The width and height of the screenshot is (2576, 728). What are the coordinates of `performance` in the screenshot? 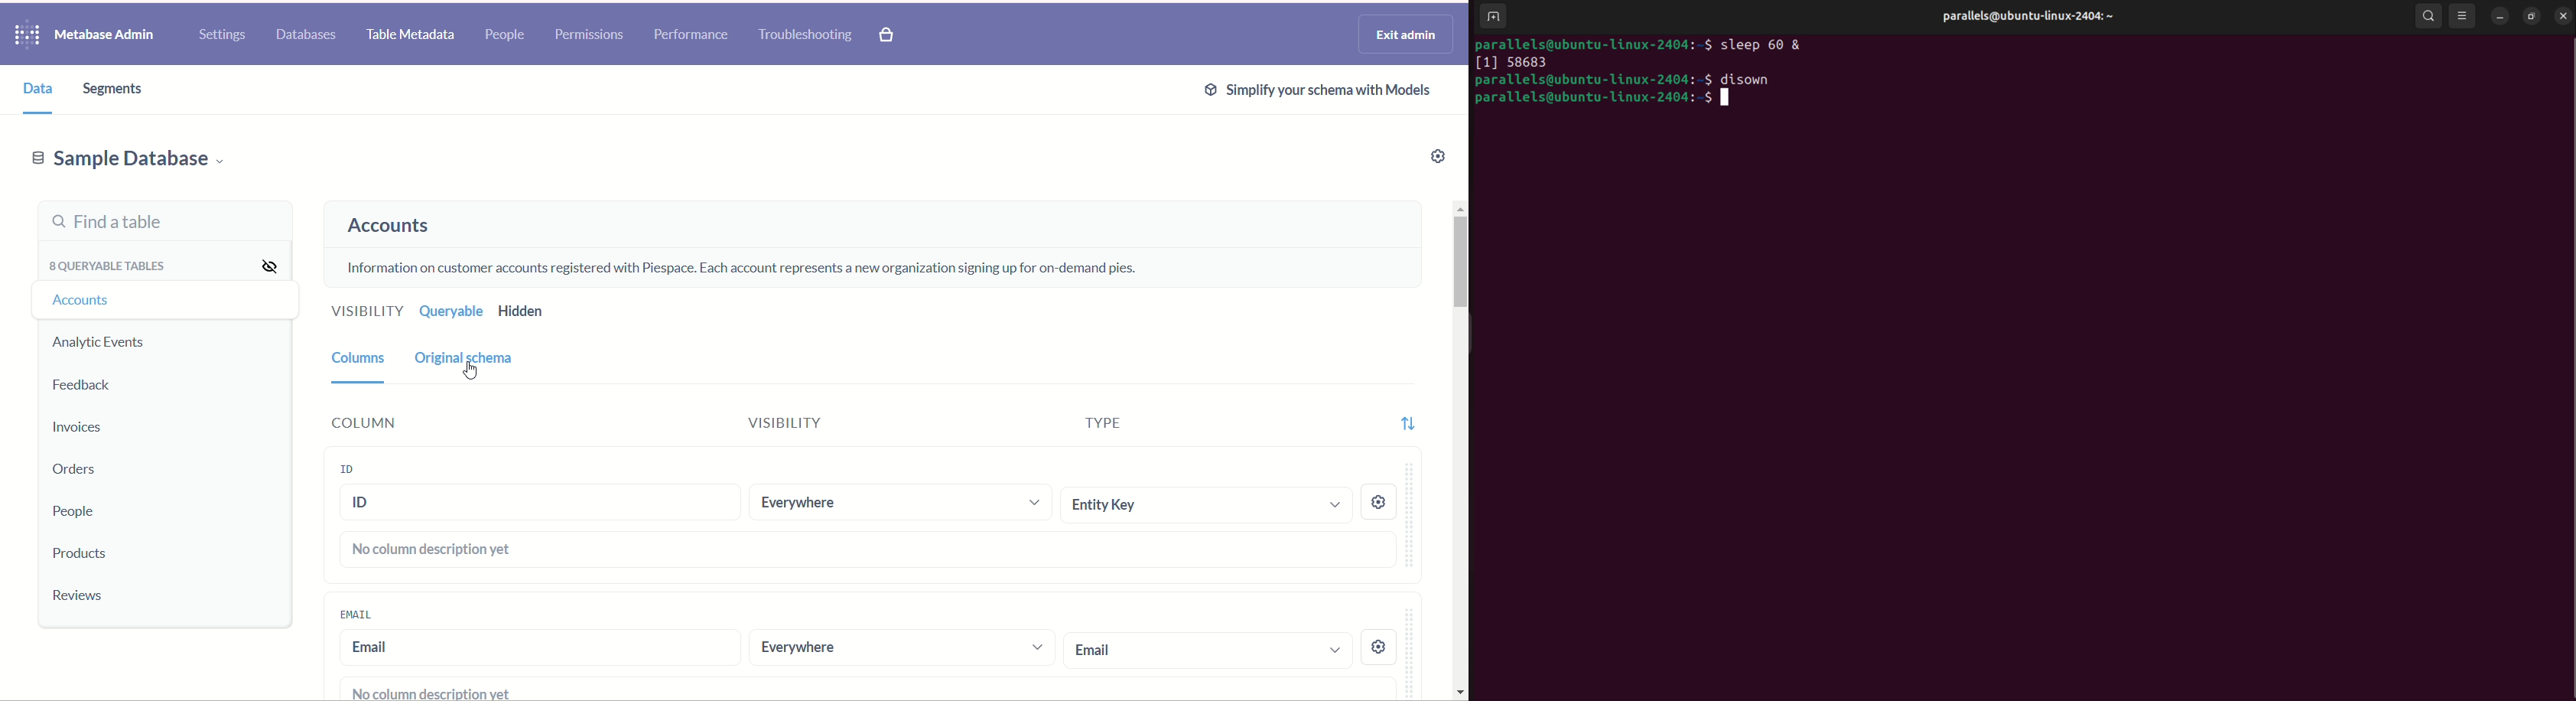 It's located at (694, 34).